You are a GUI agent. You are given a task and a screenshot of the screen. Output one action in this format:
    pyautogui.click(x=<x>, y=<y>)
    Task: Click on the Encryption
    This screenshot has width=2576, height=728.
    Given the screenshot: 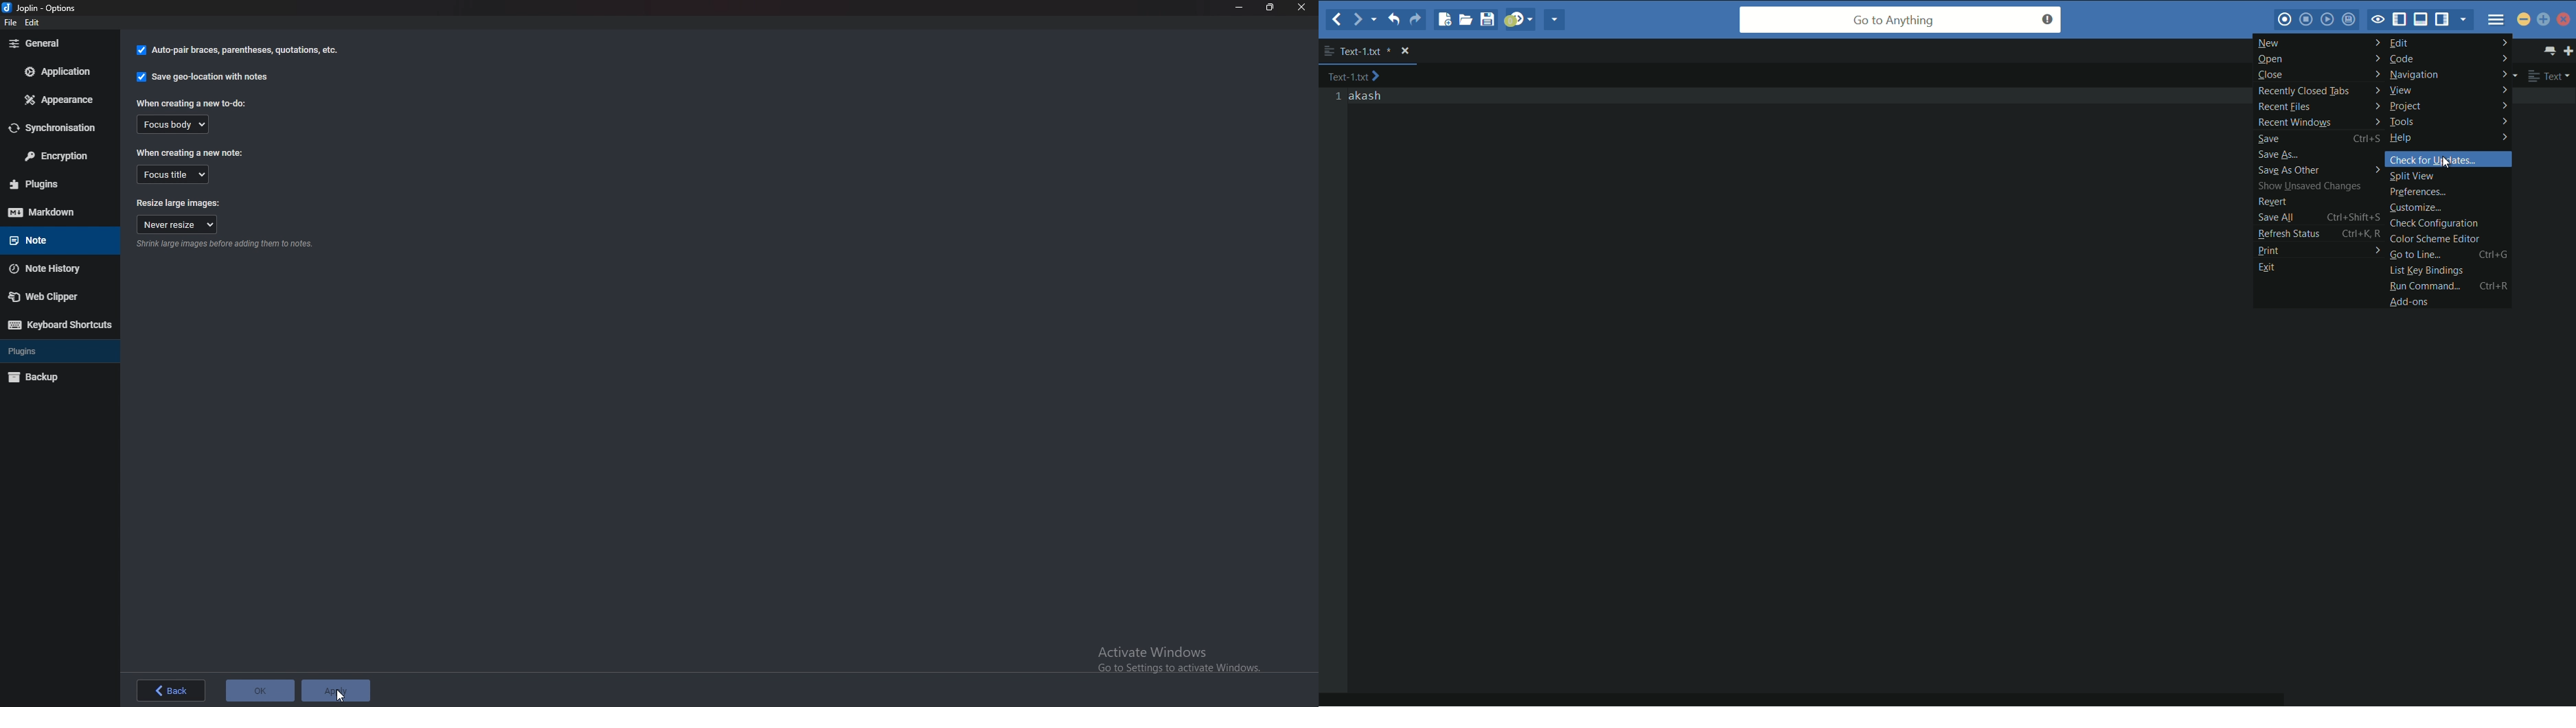 What is the action you would take?
    pyautogui.click(x=60, y=157)
    